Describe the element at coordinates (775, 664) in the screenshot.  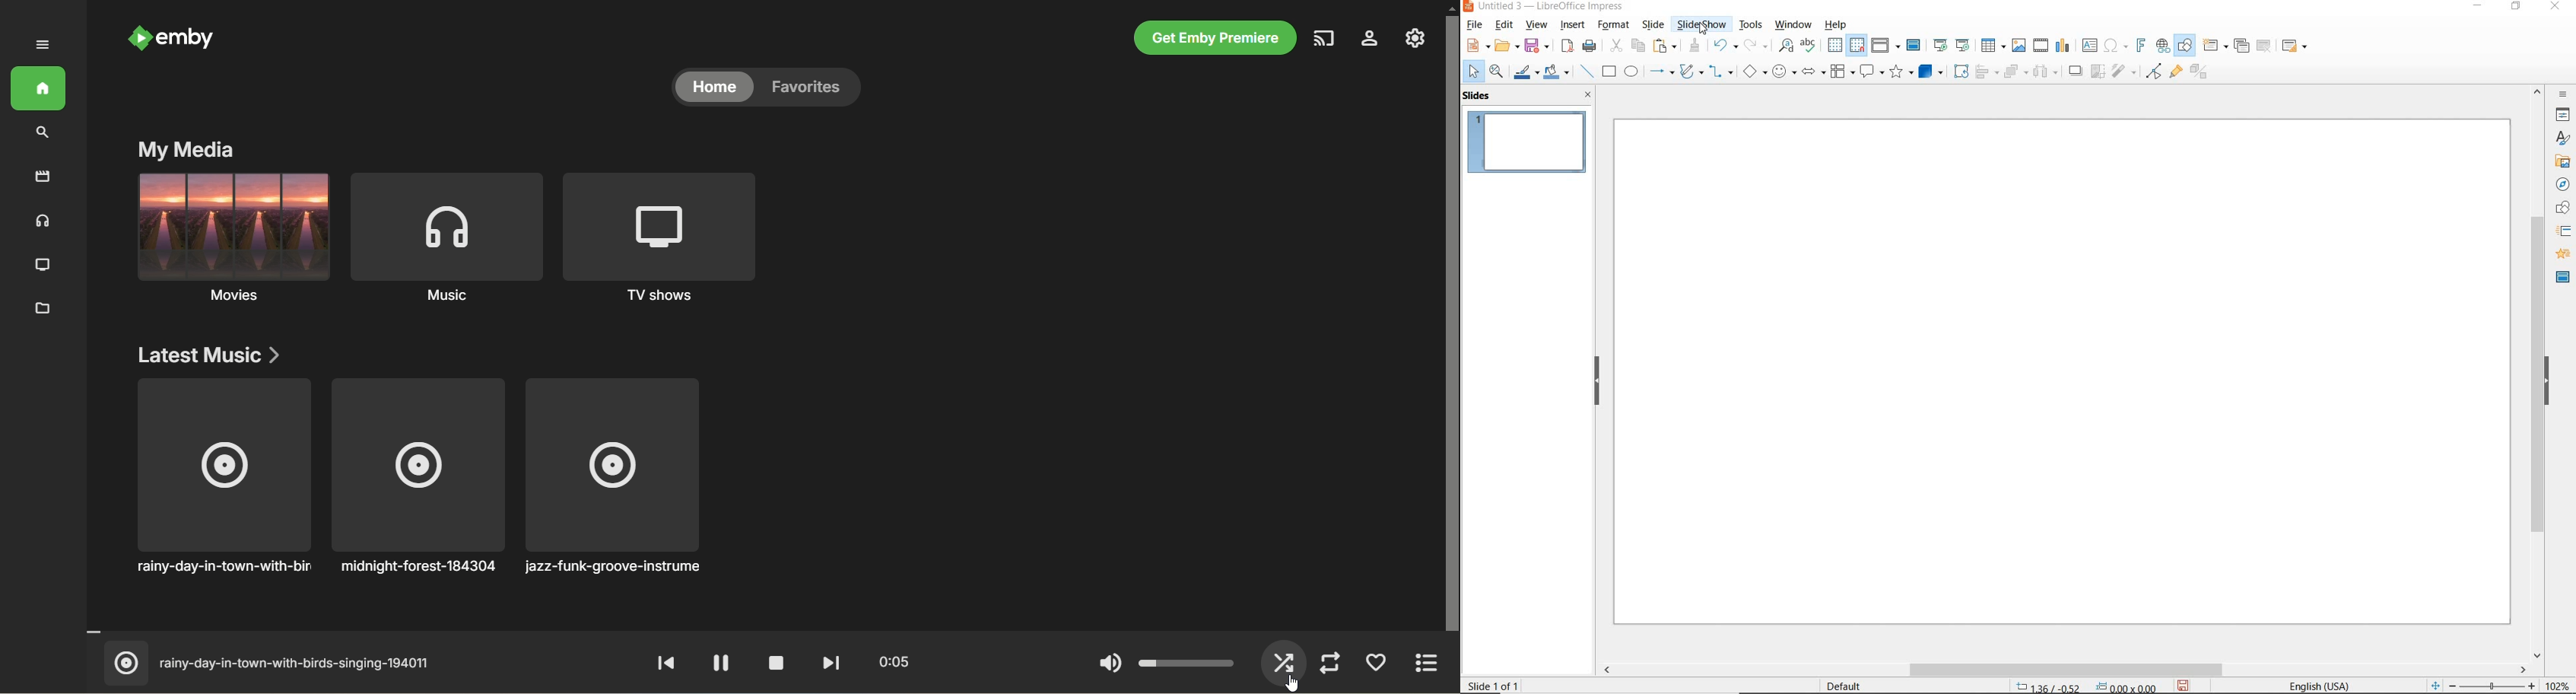
I see `stop` at that location.